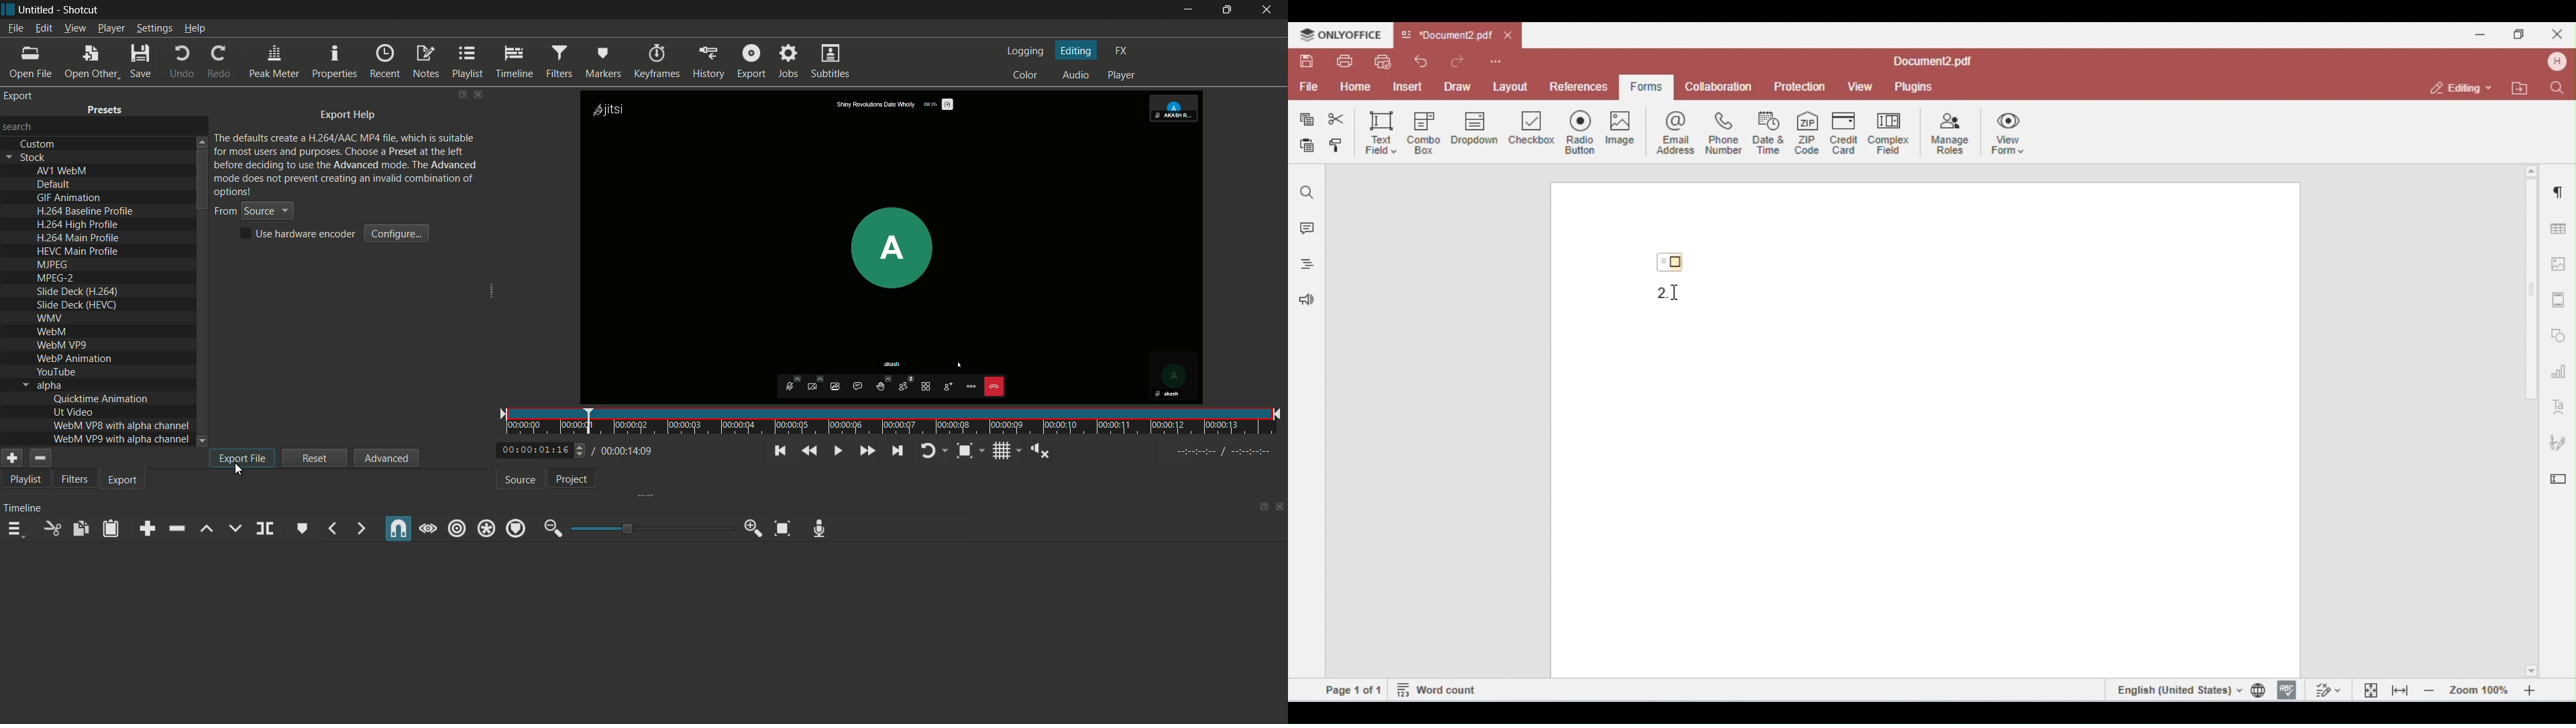 The height and width of the screenshot is (728, 2576). Describe the element at coordinates (76, 304) in the screenshot. I see `text` at that location.